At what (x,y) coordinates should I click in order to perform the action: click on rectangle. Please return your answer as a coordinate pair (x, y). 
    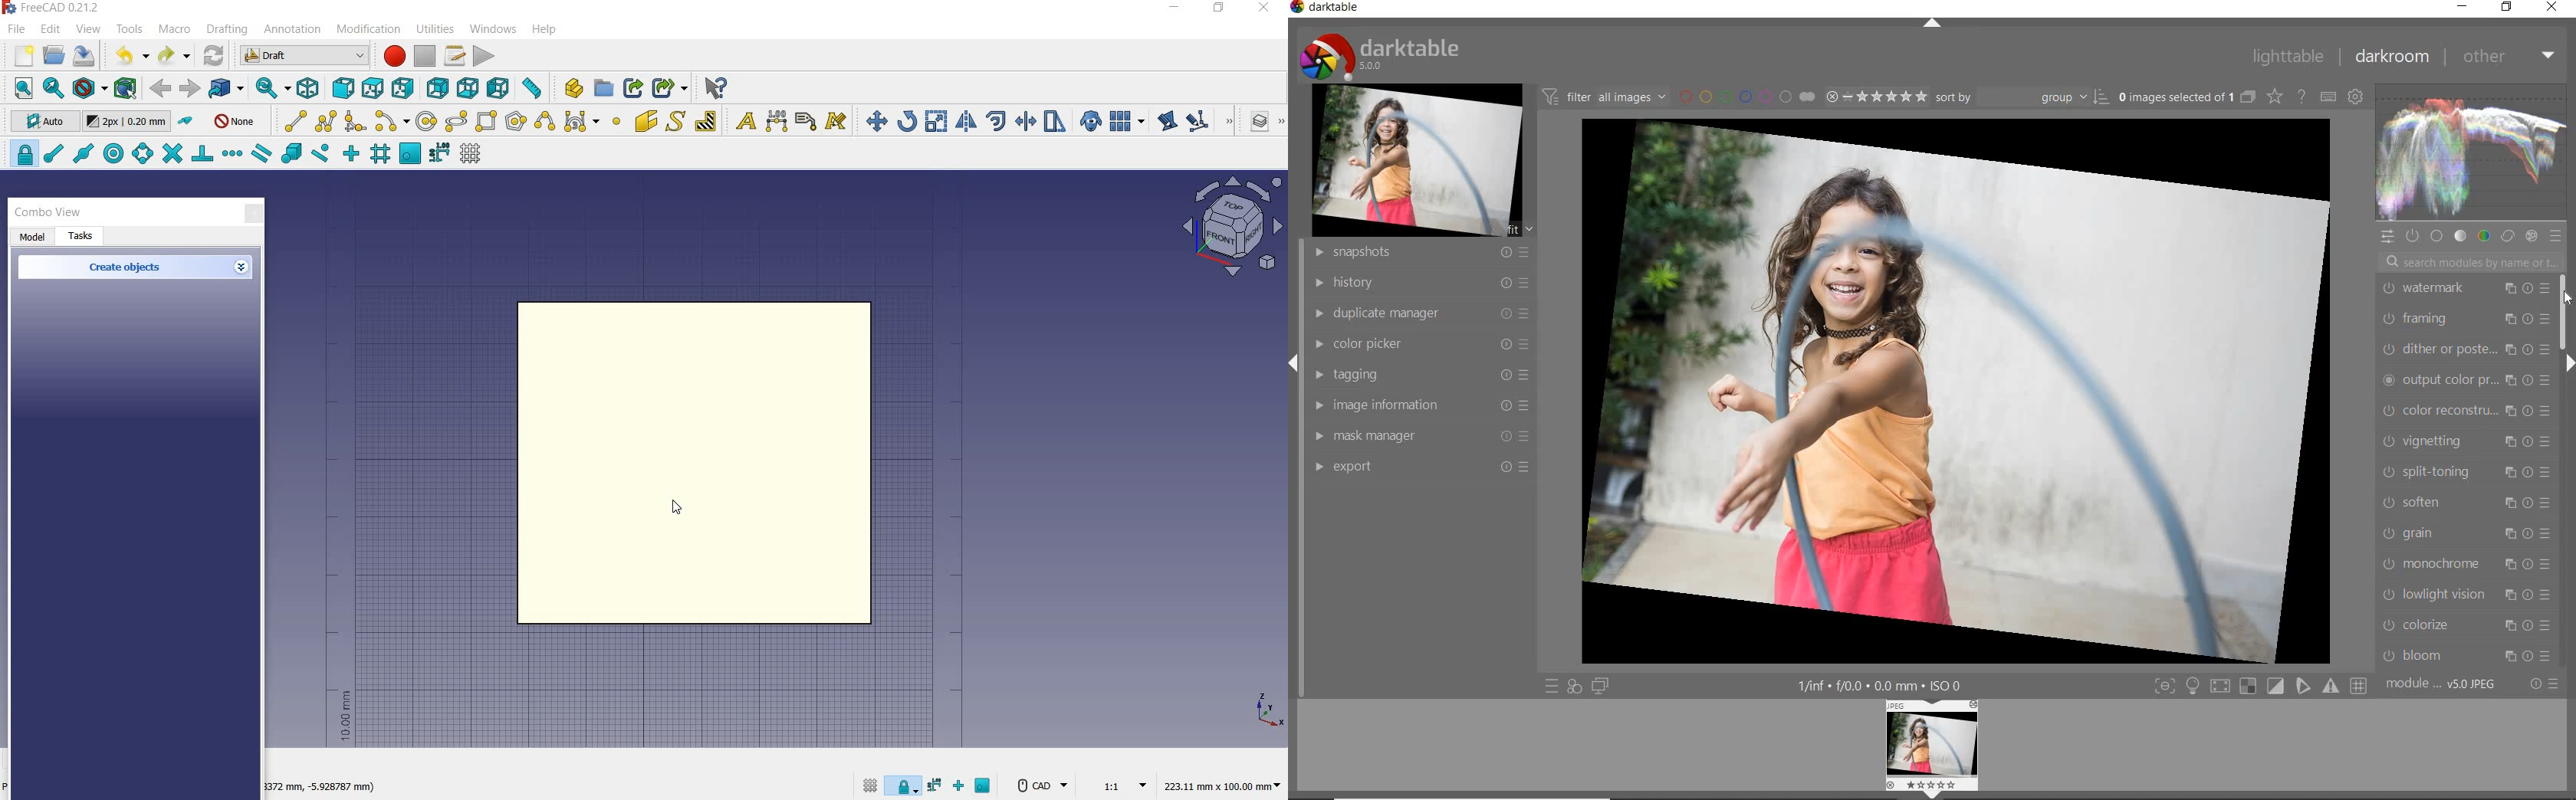
    Looking at the image, I should click on (488, 123).